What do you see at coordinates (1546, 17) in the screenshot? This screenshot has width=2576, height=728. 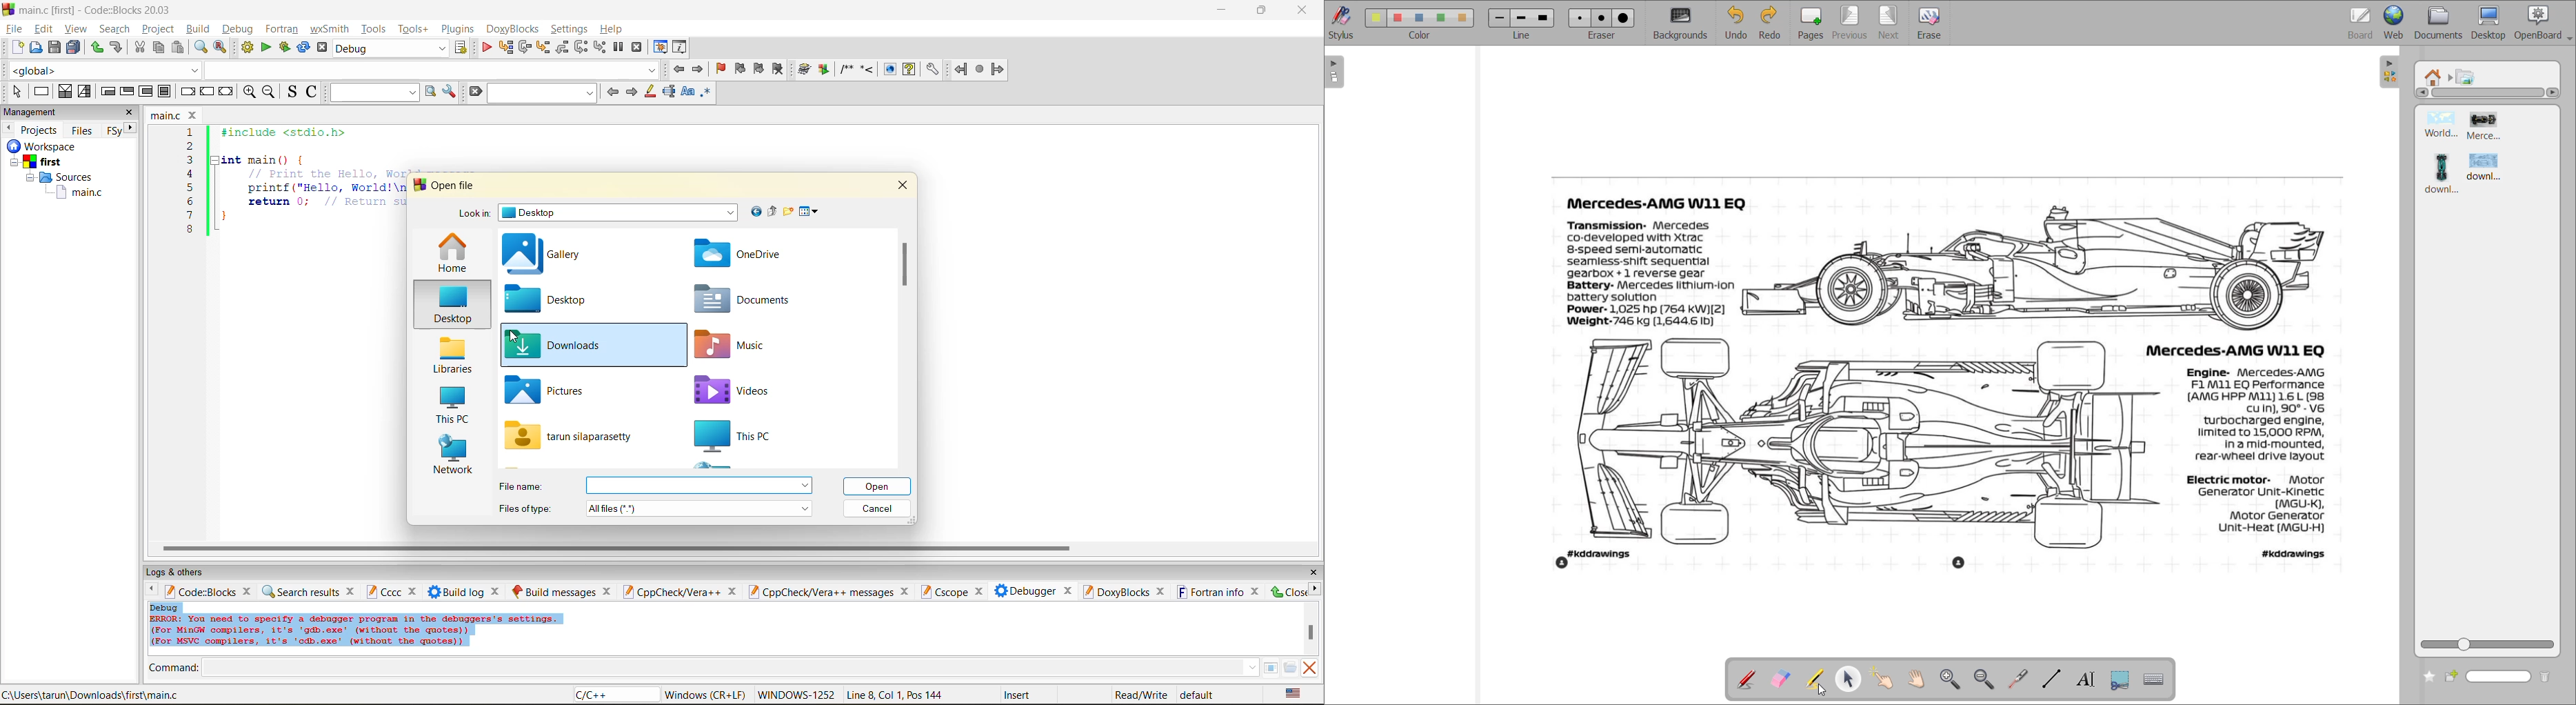 I see `line 3` at bounding box center [1546, 17].